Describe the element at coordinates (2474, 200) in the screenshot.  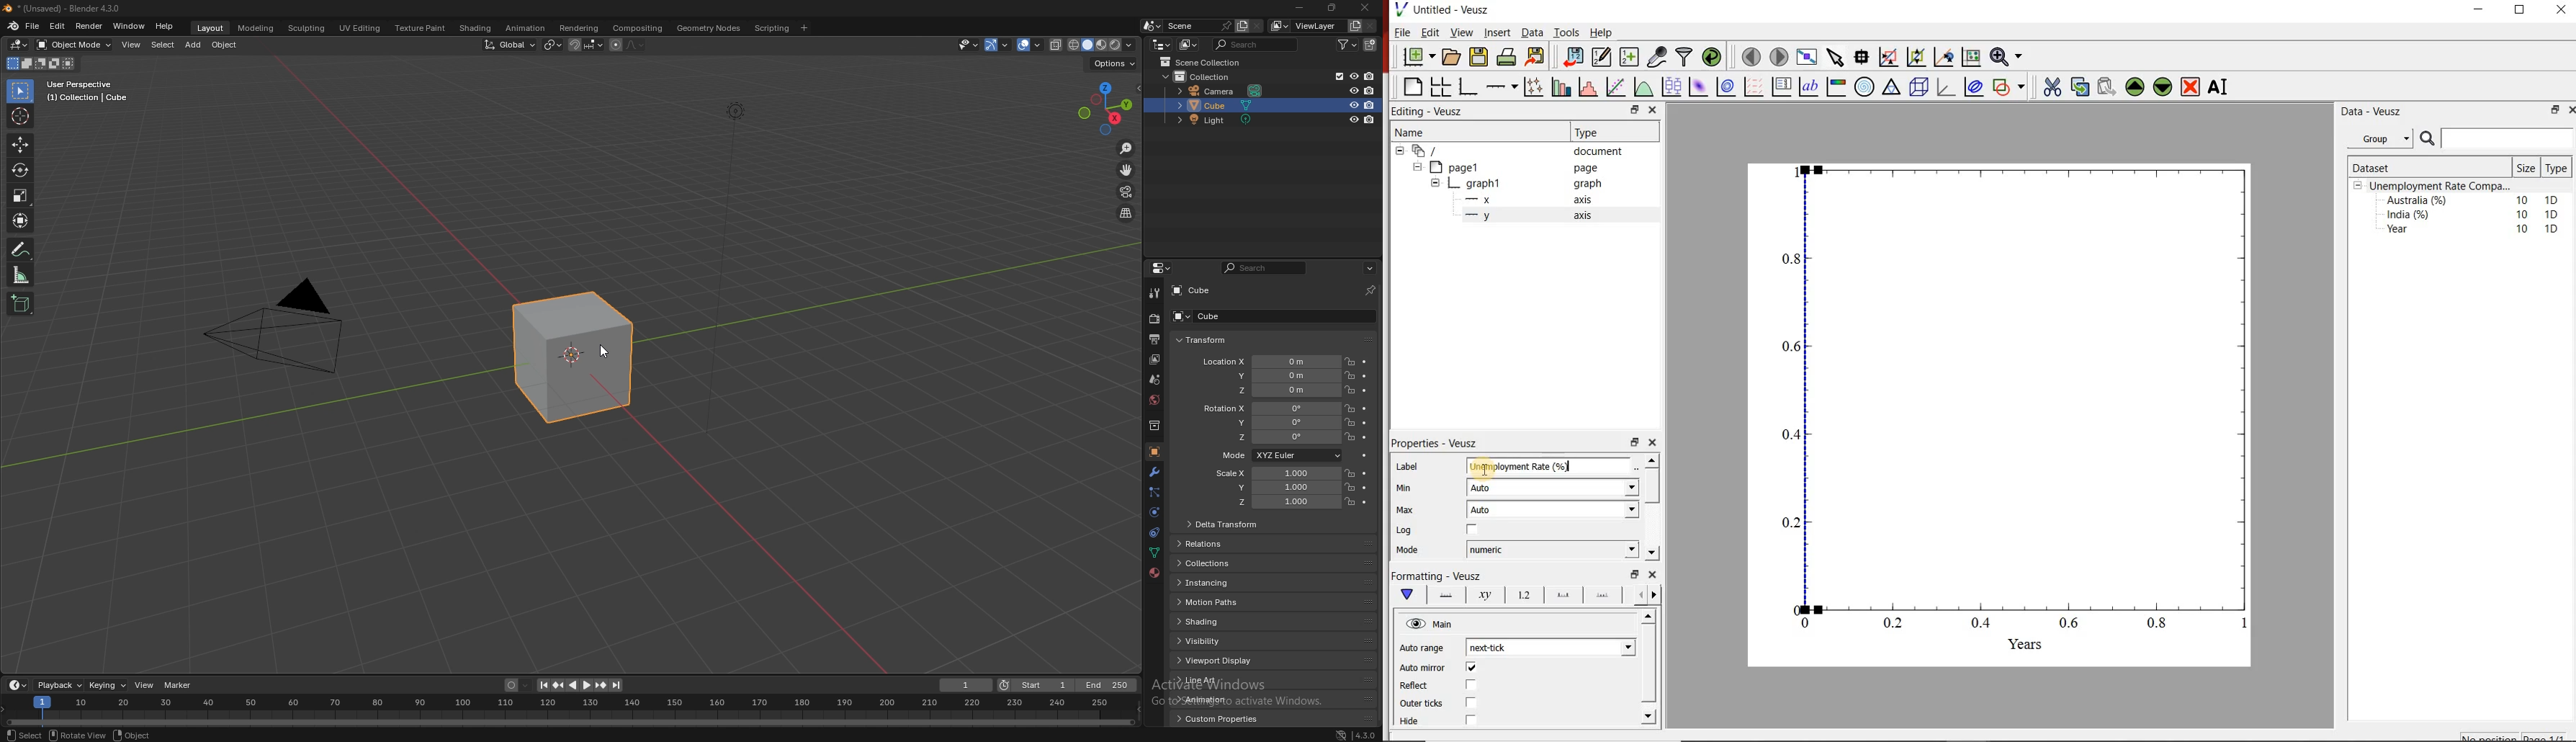
I see `Australia (%) 10 1D` at that location.